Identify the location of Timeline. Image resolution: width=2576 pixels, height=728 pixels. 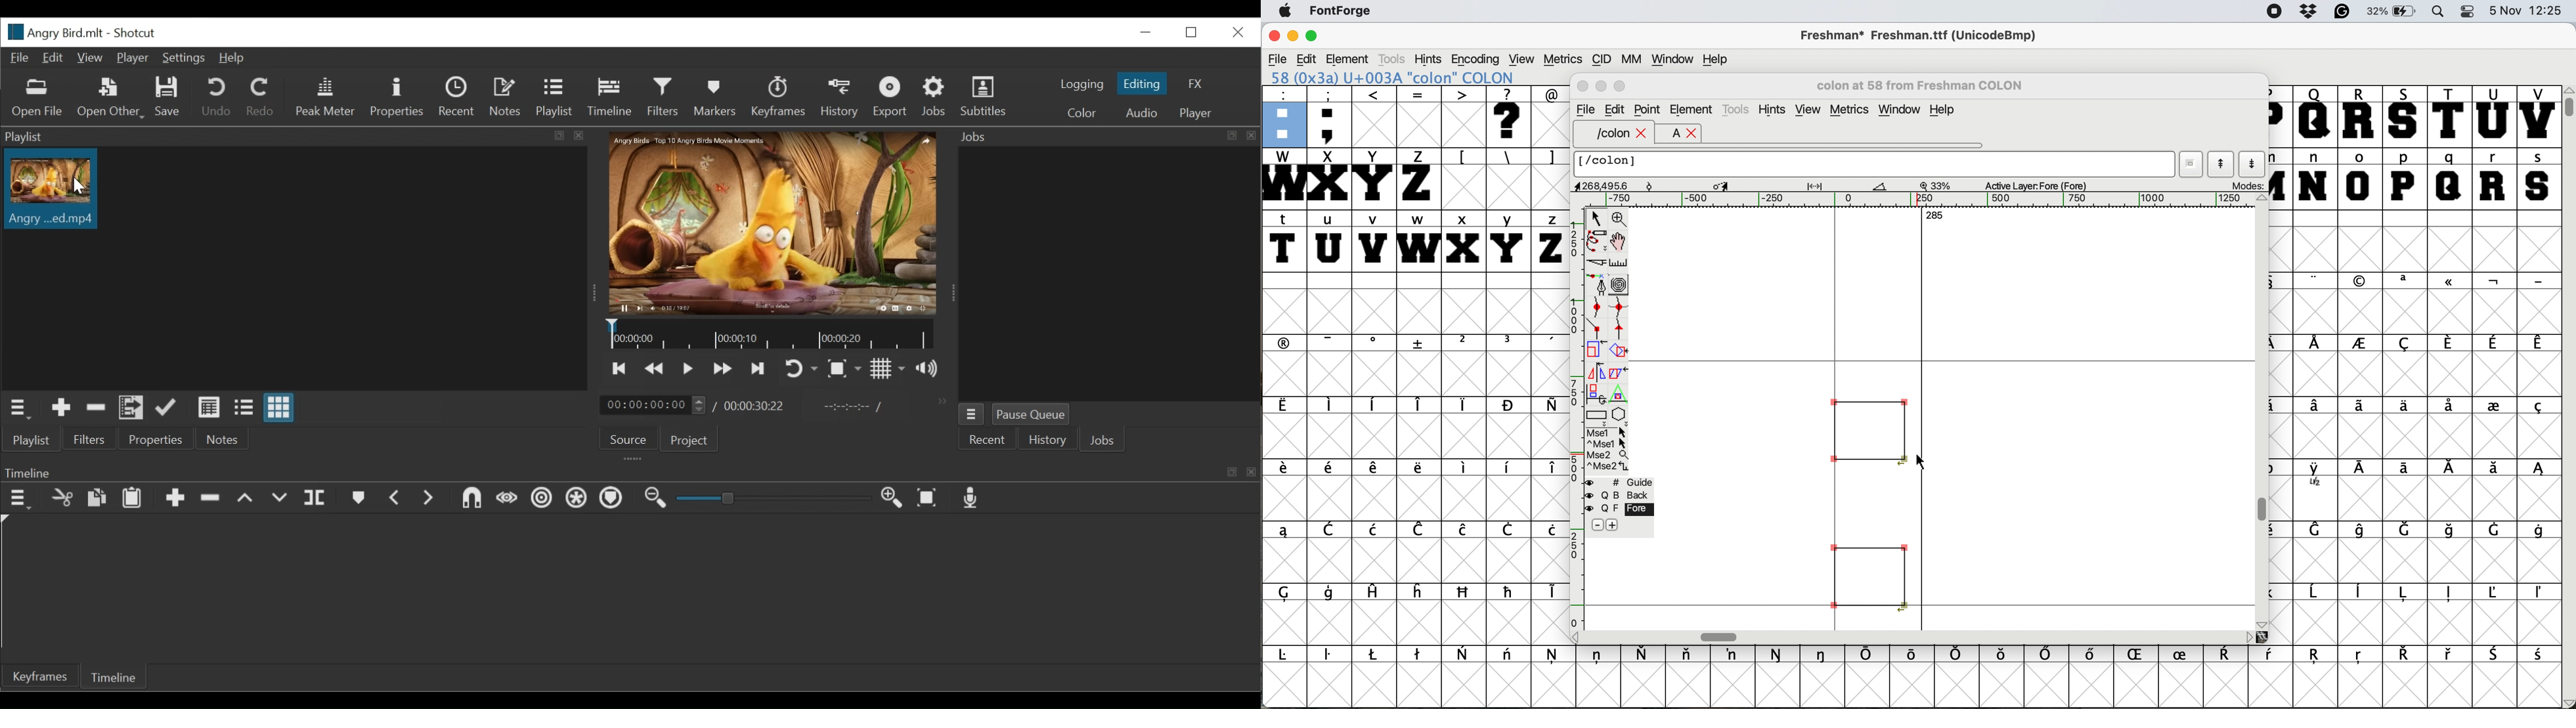
(609, 97).